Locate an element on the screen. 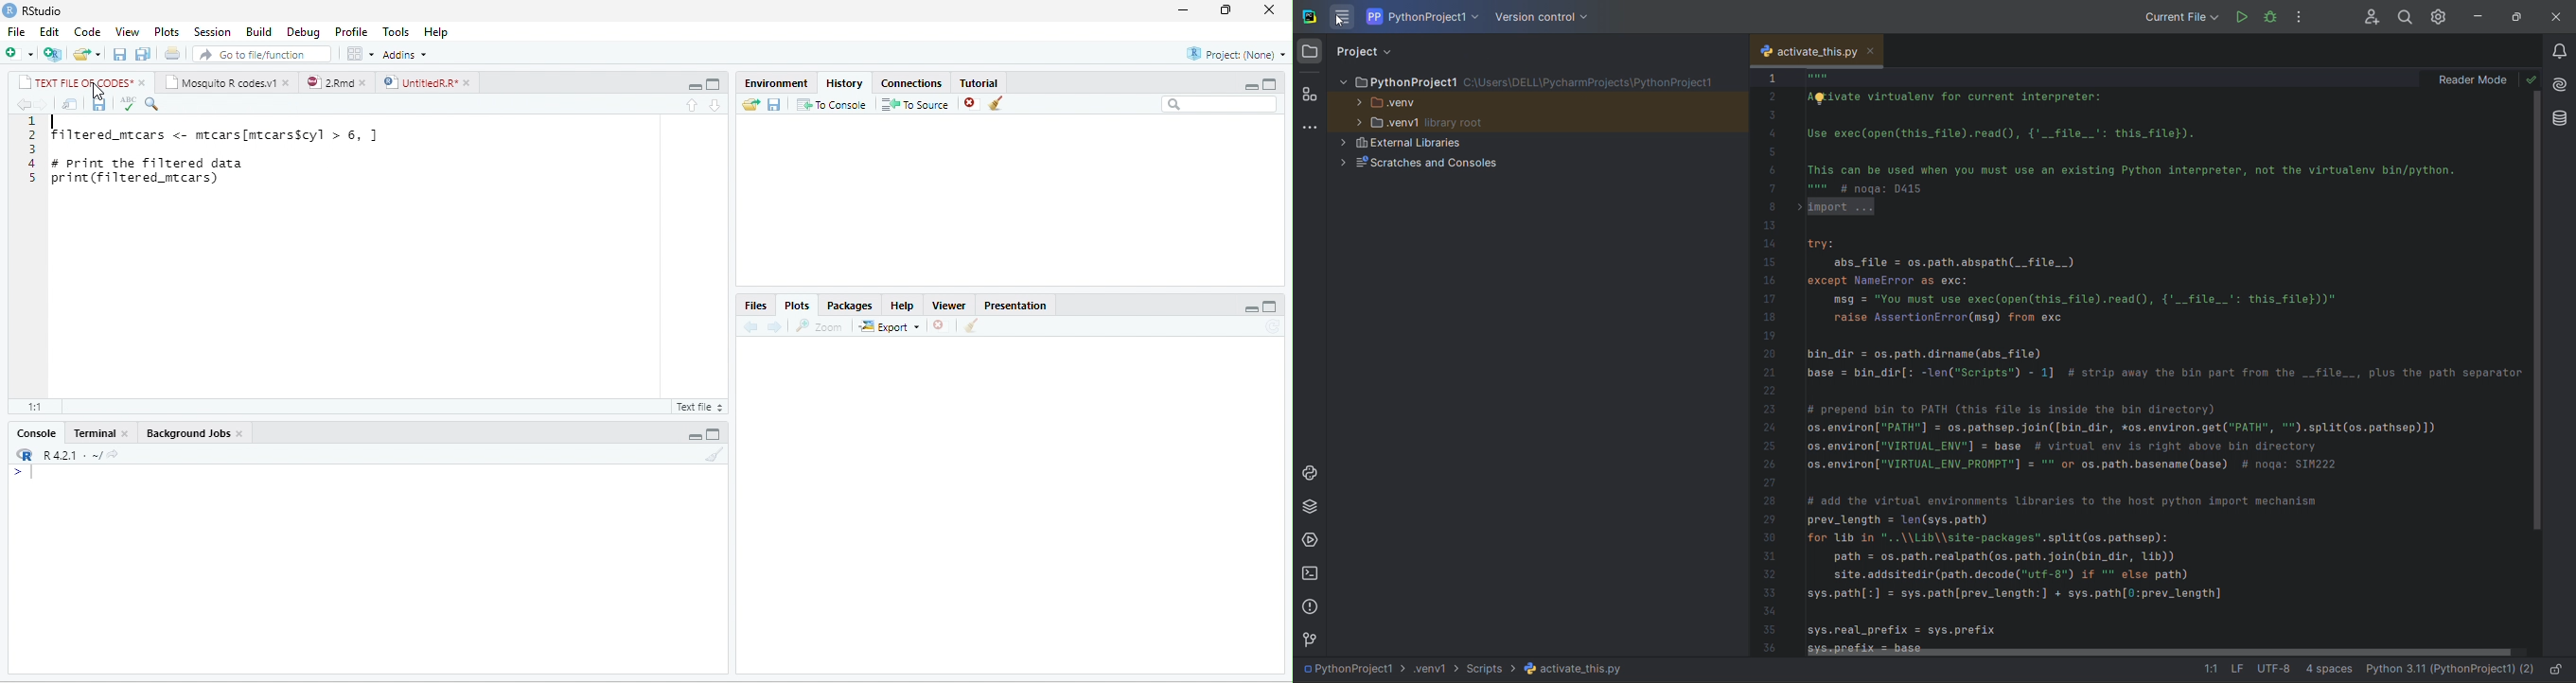 This screenshot has height=700, width=2576. R script is located at coordinates (698, 407).